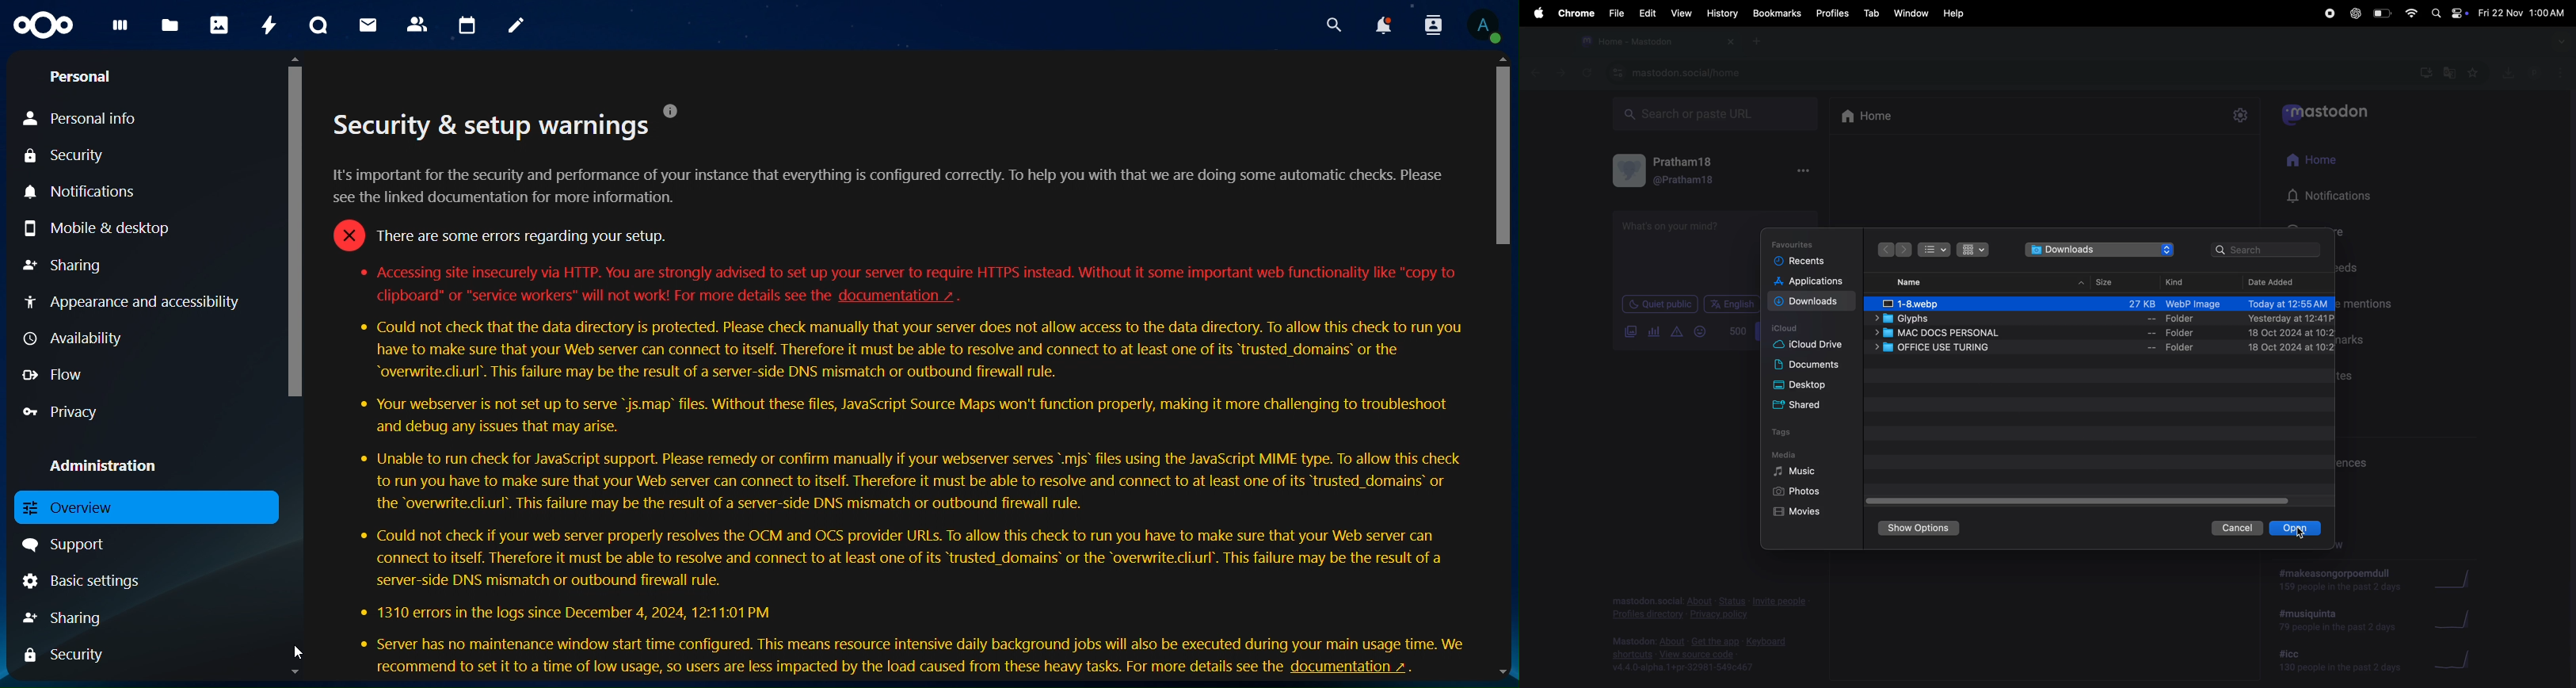 The width and height of the screenshot is (2576, 700). Describe the element at coordinates (1633, 642) in the screenshot. I see `mastodon` at that location.